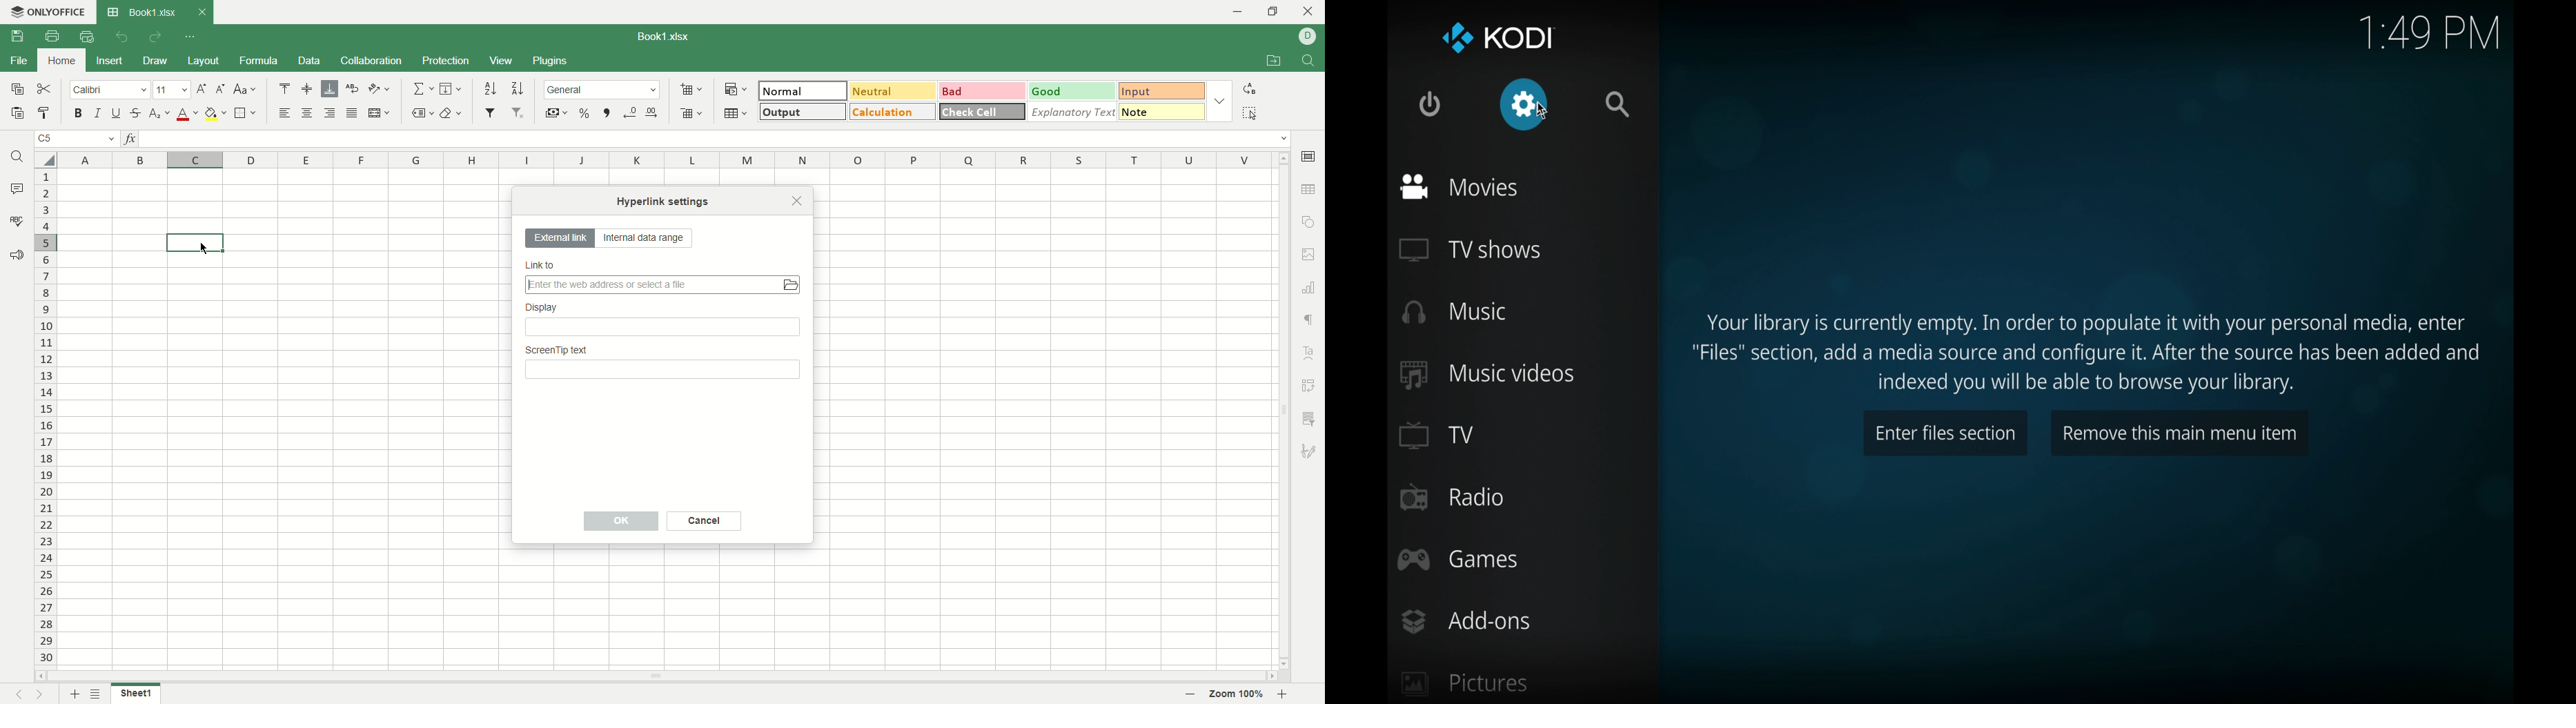 Image resolution: width=2576 pixels, height=728 pixels. I want to click on input, so click(1162, 92).